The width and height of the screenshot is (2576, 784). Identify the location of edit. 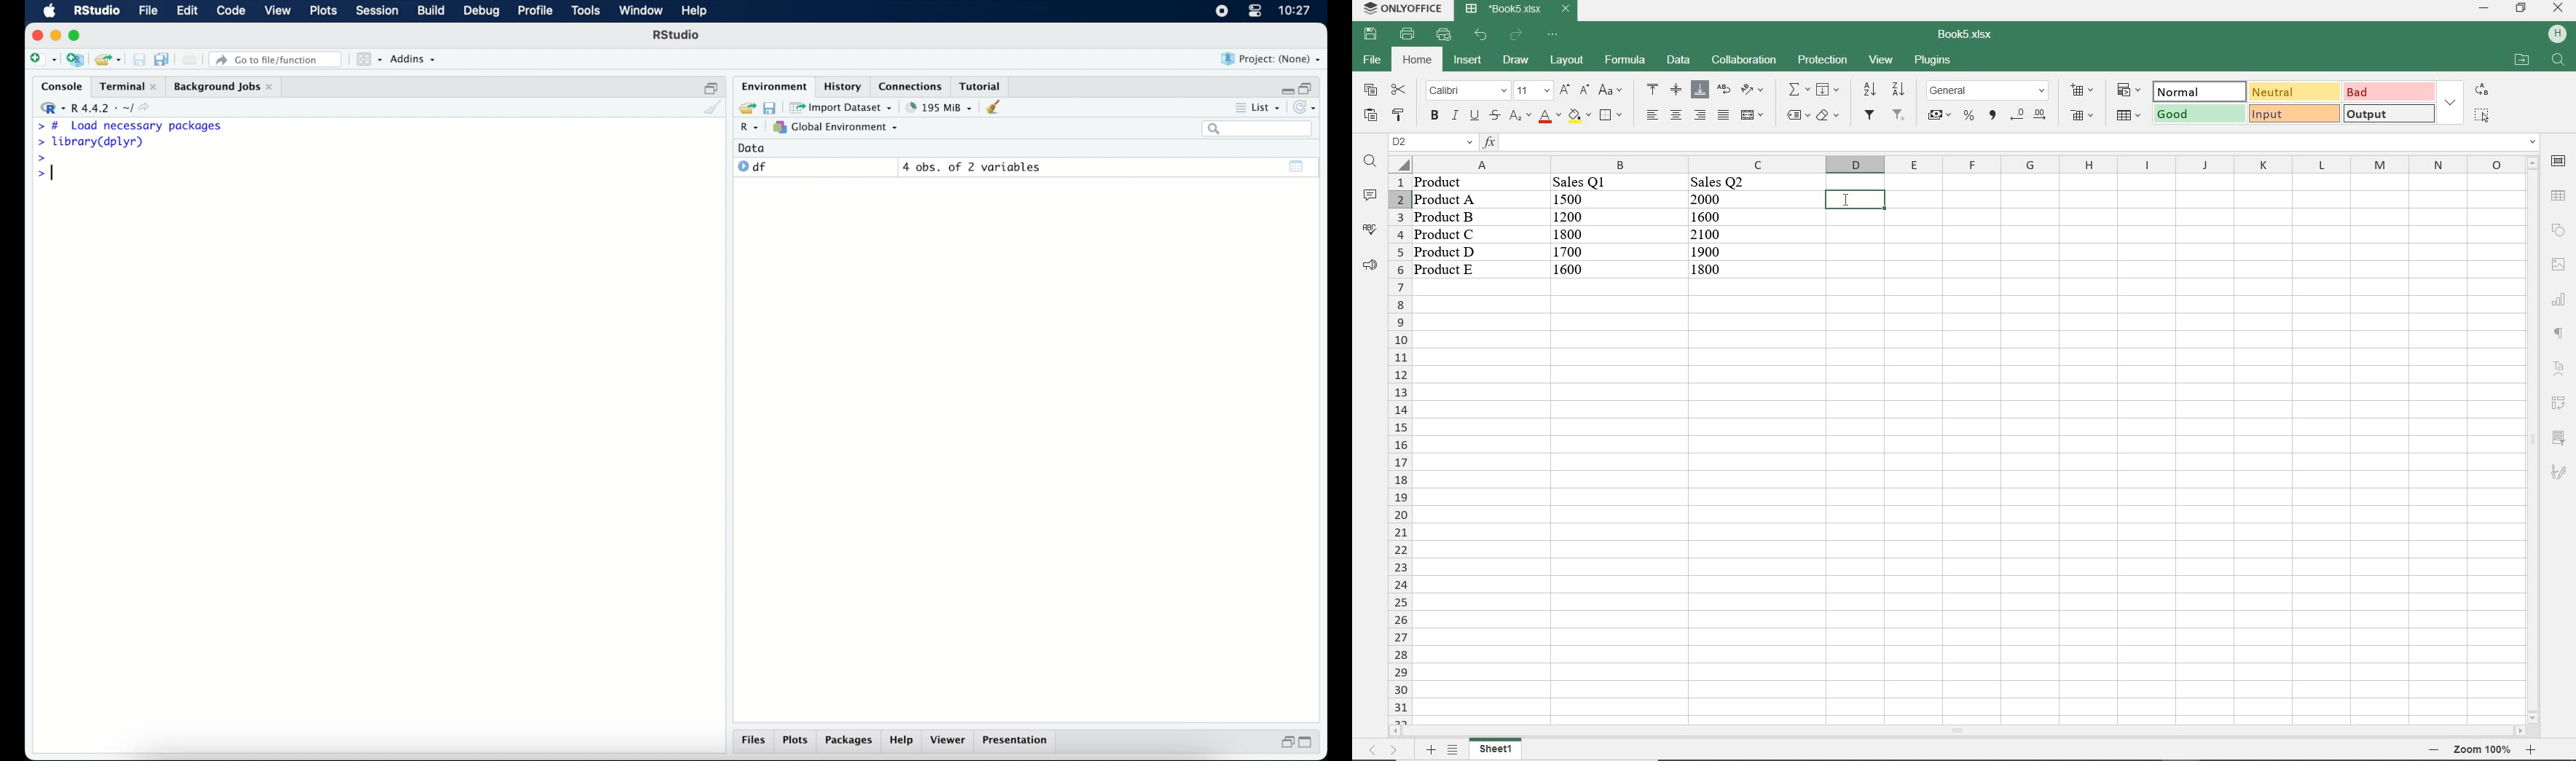
(186, 11).